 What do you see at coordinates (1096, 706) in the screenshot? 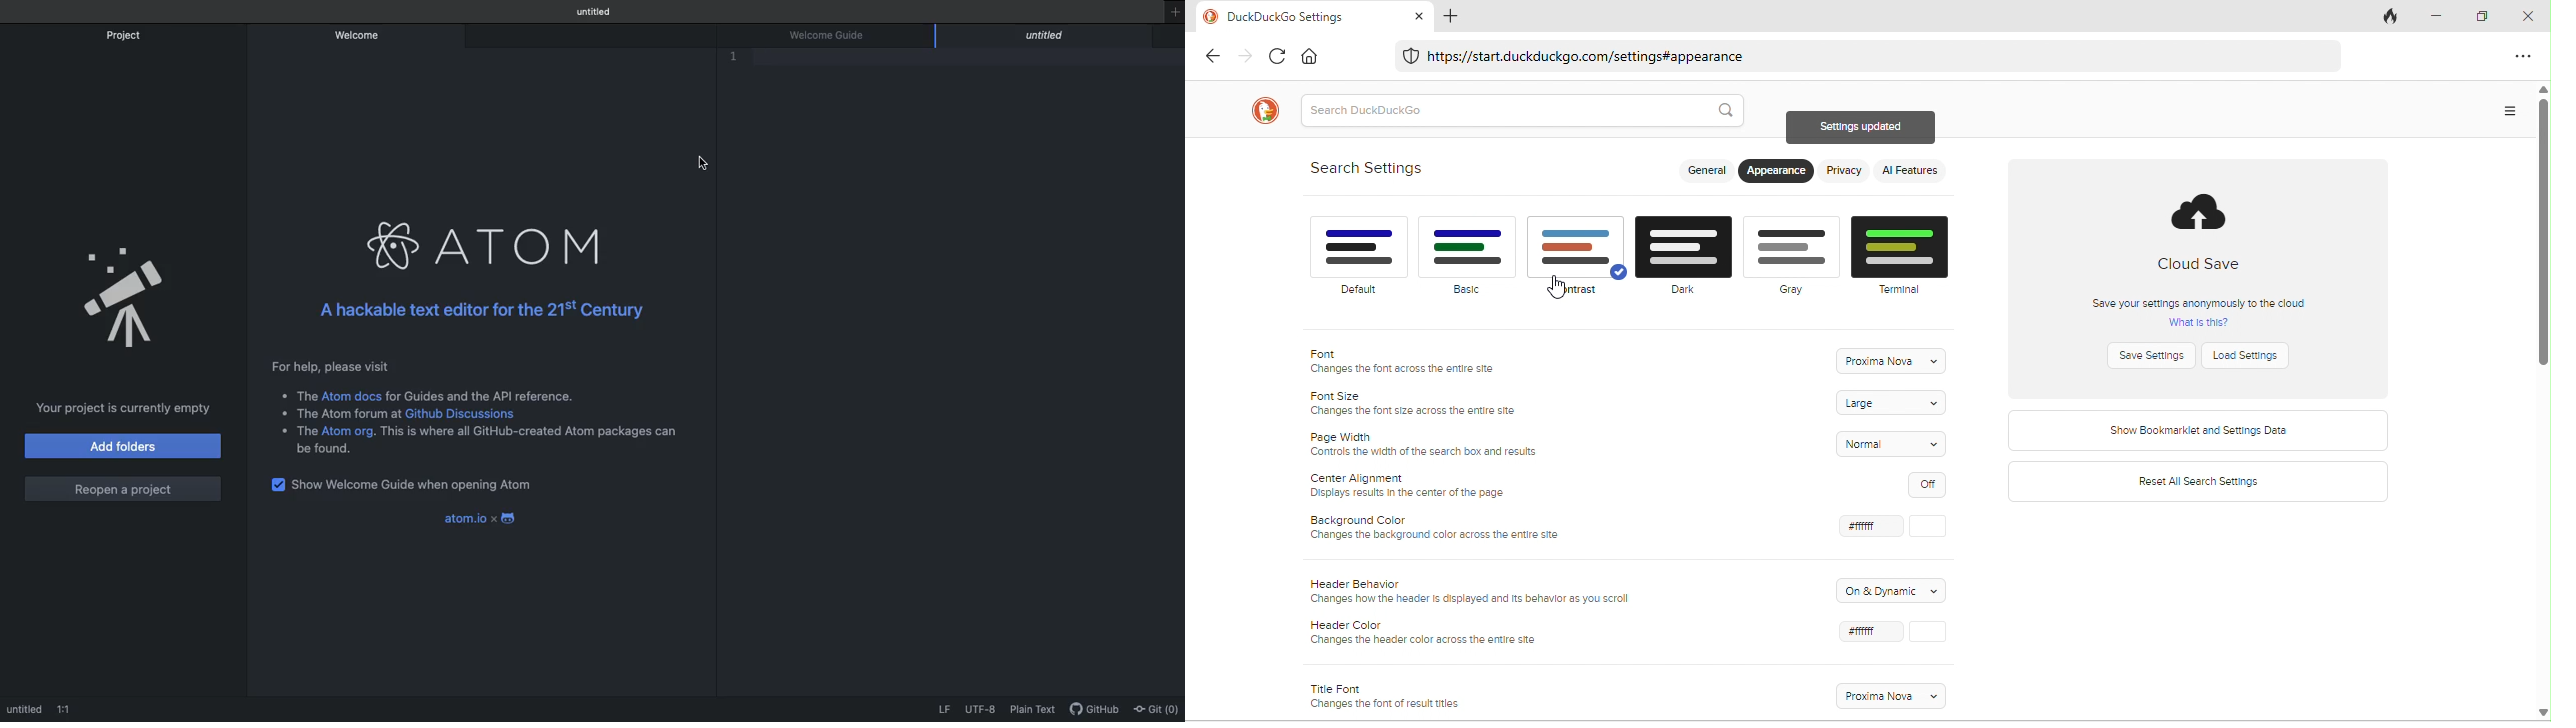
I see `GitHub` at bounding box center [1096, 706].